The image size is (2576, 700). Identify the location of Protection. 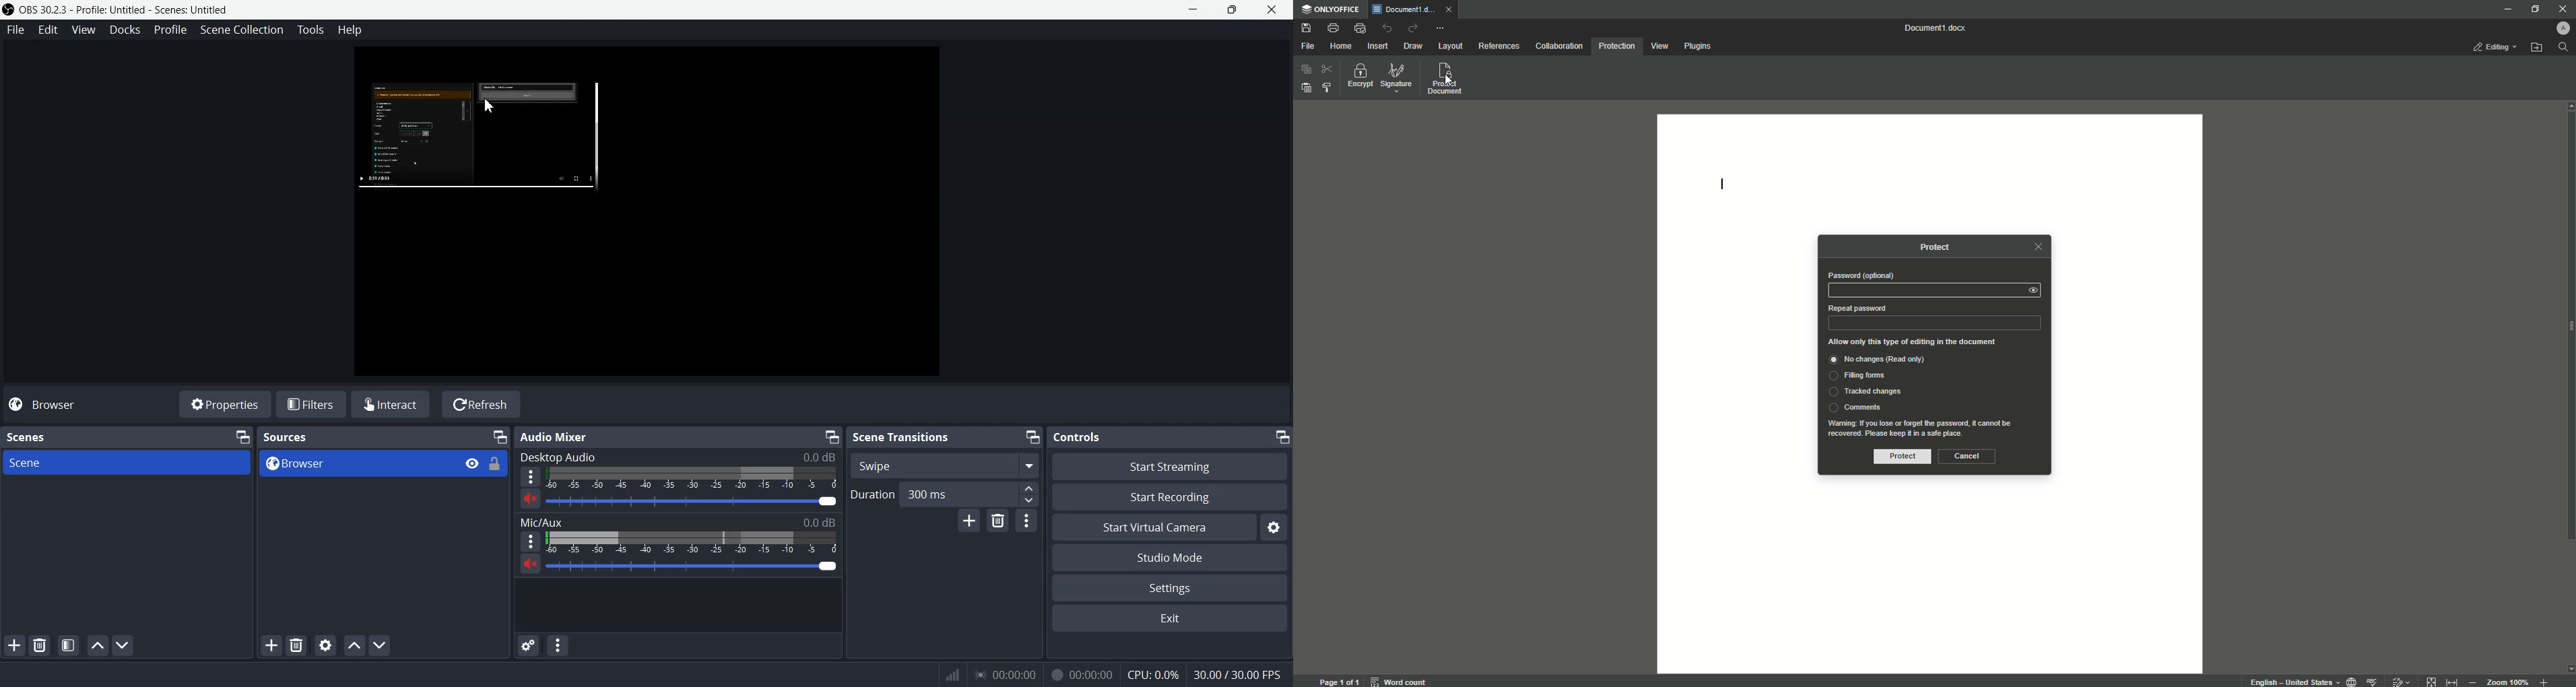
(1616, 47).